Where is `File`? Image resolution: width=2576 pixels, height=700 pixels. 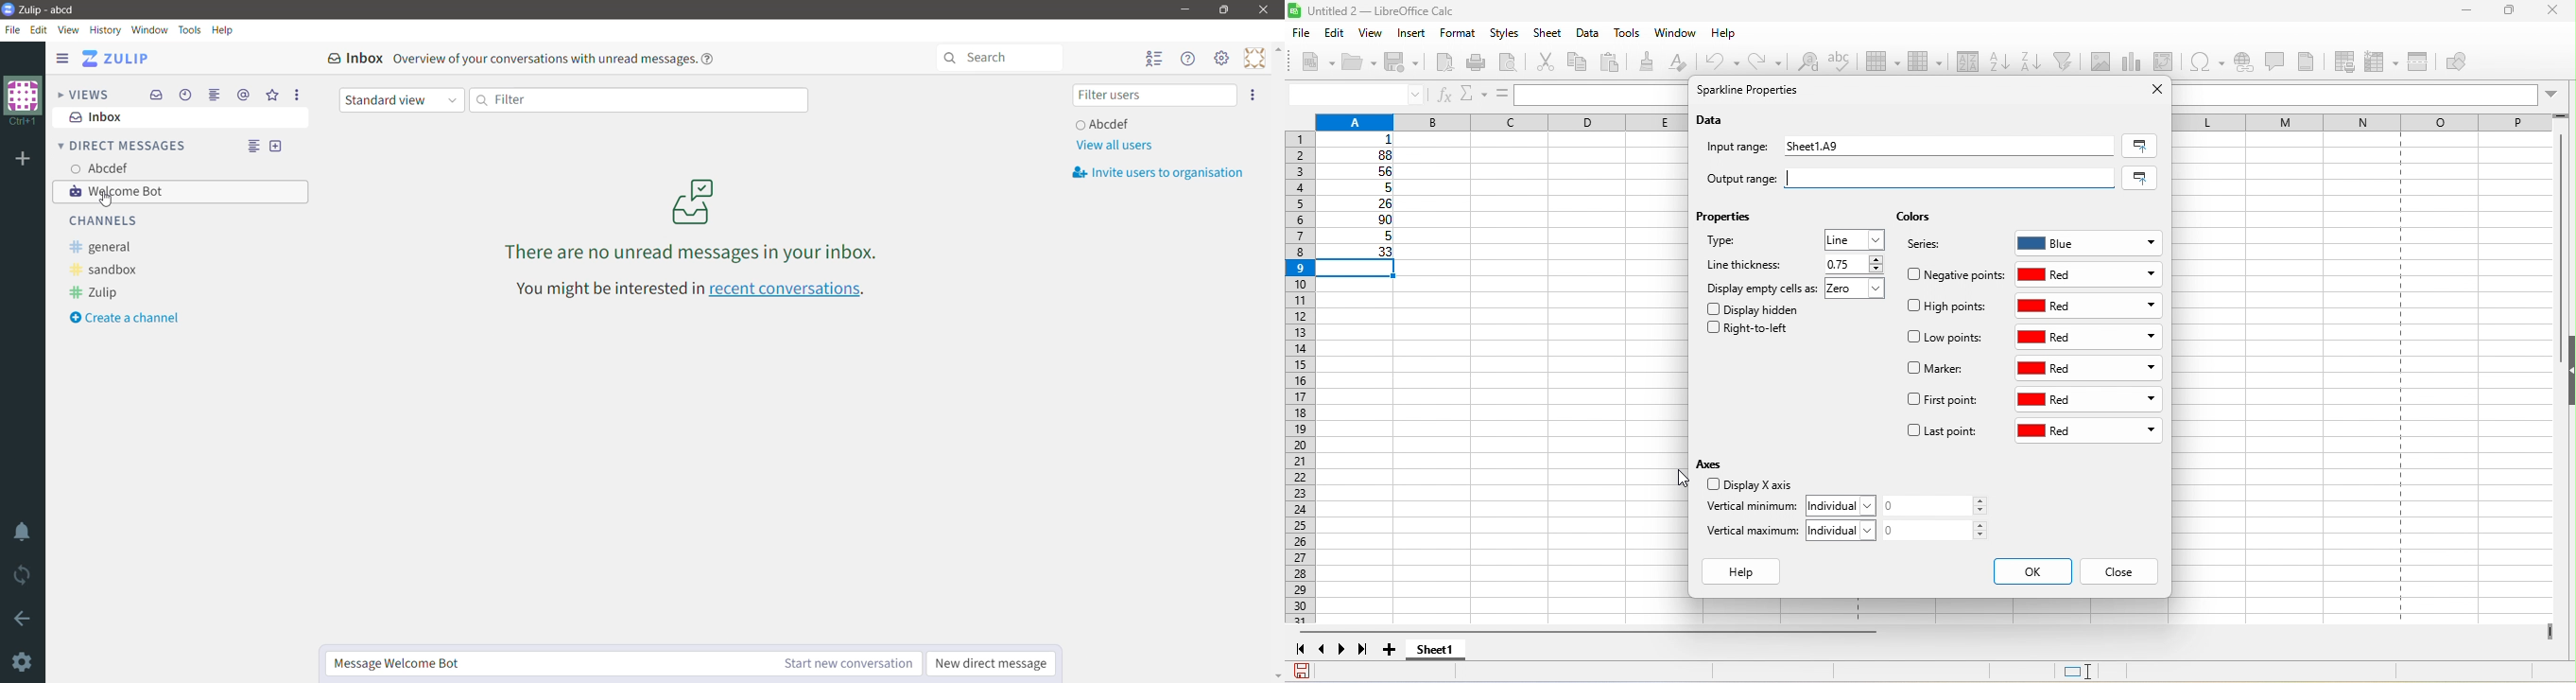
File is located at coordinates (13, 30).